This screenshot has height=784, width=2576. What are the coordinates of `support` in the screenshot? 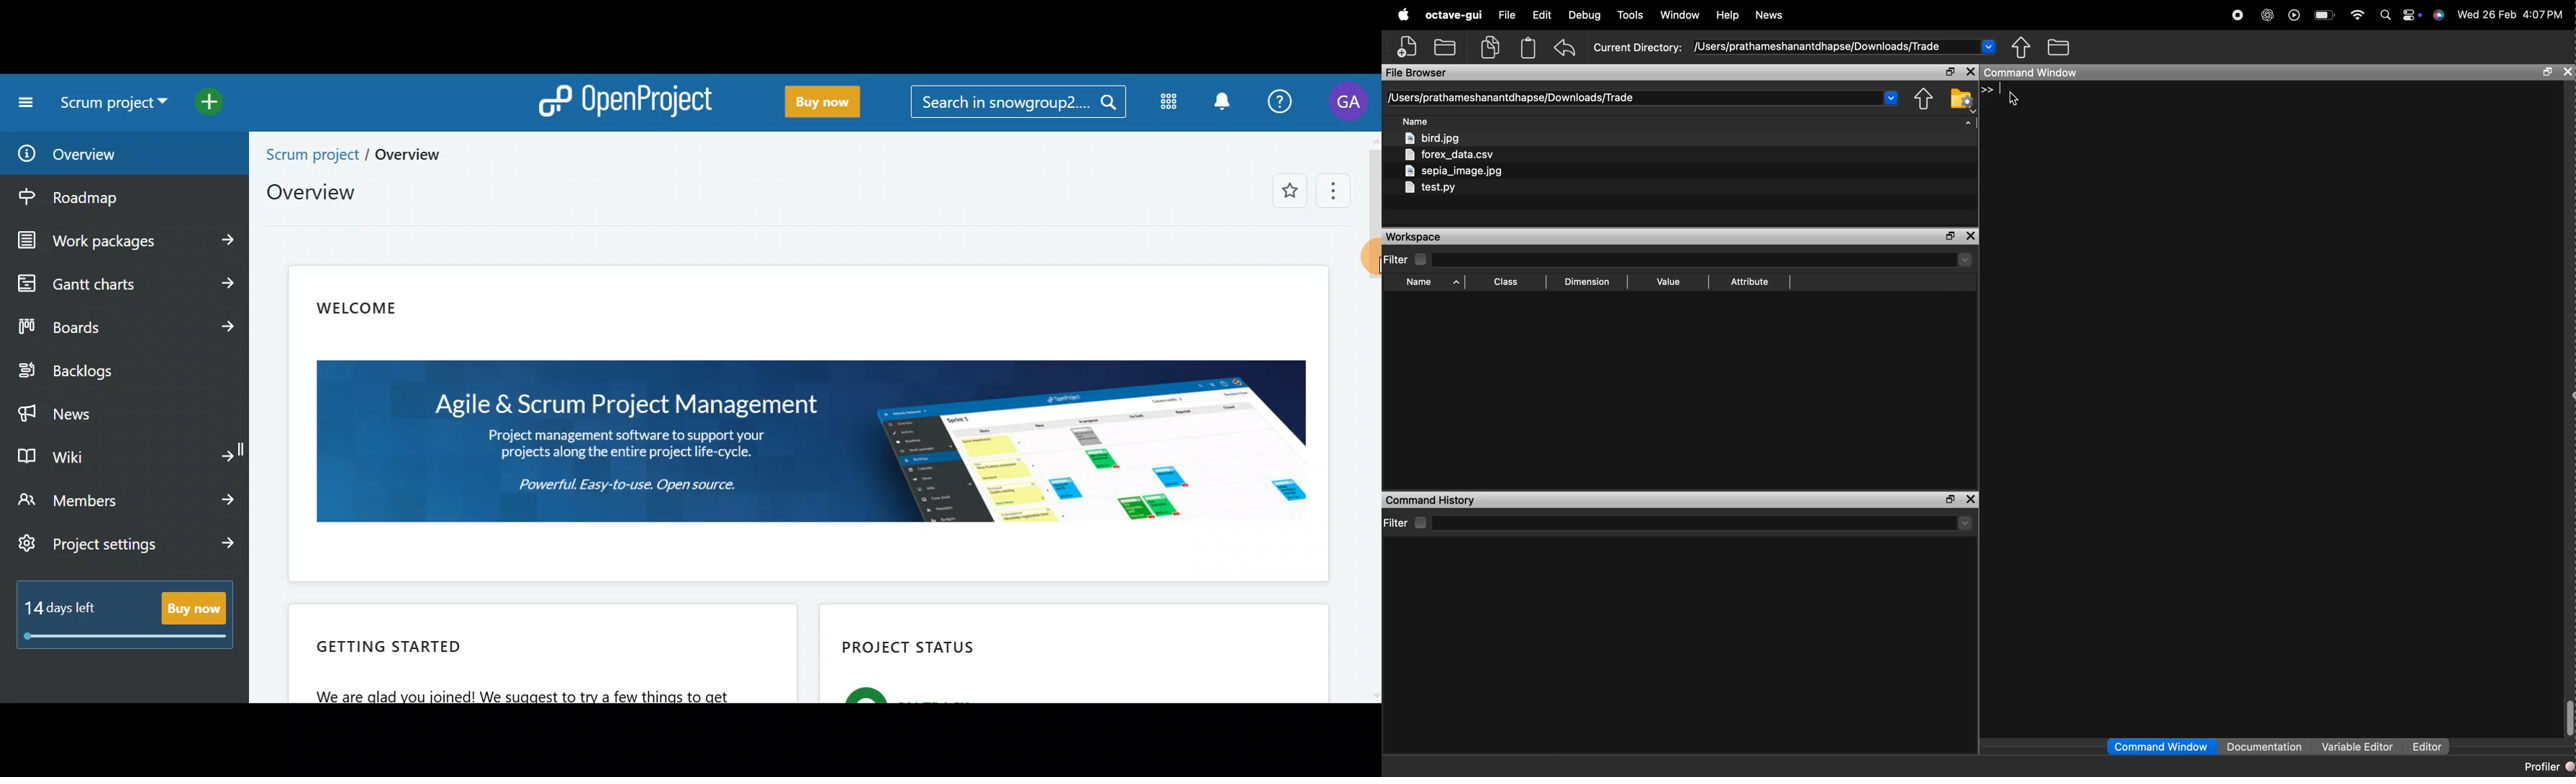 It's located at (2439, 15).